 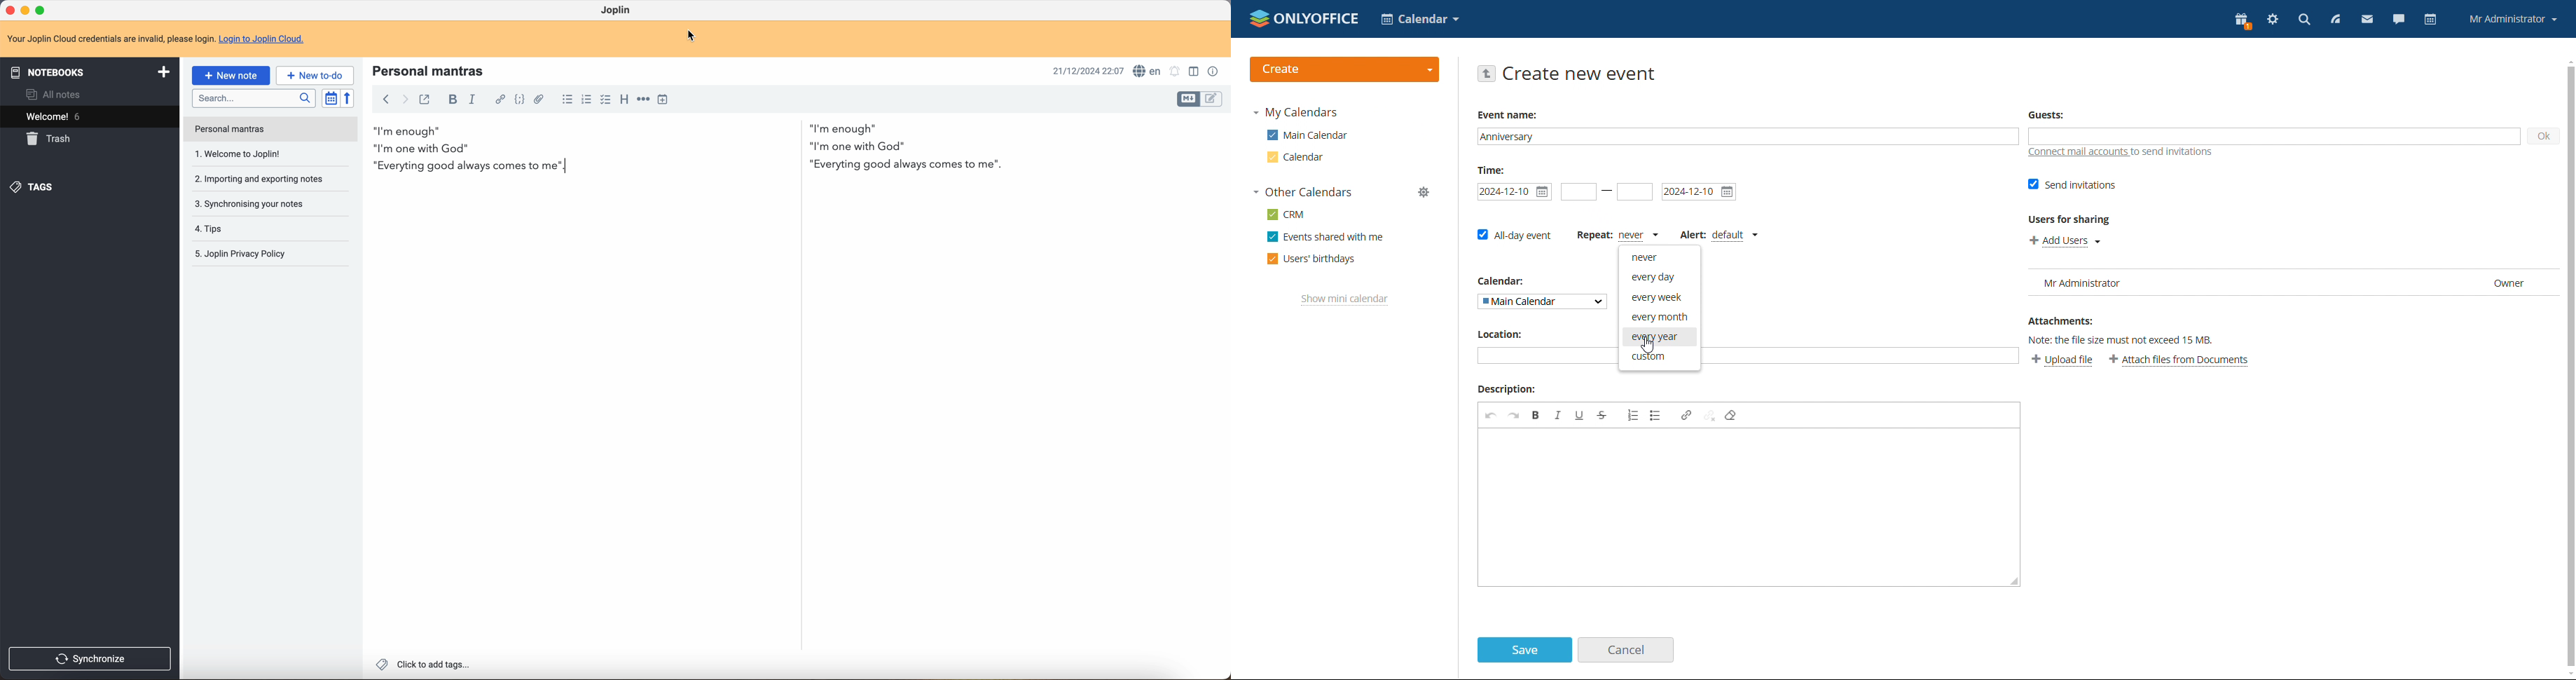 I want to click on scroll bar, so click(x=800, y=319).